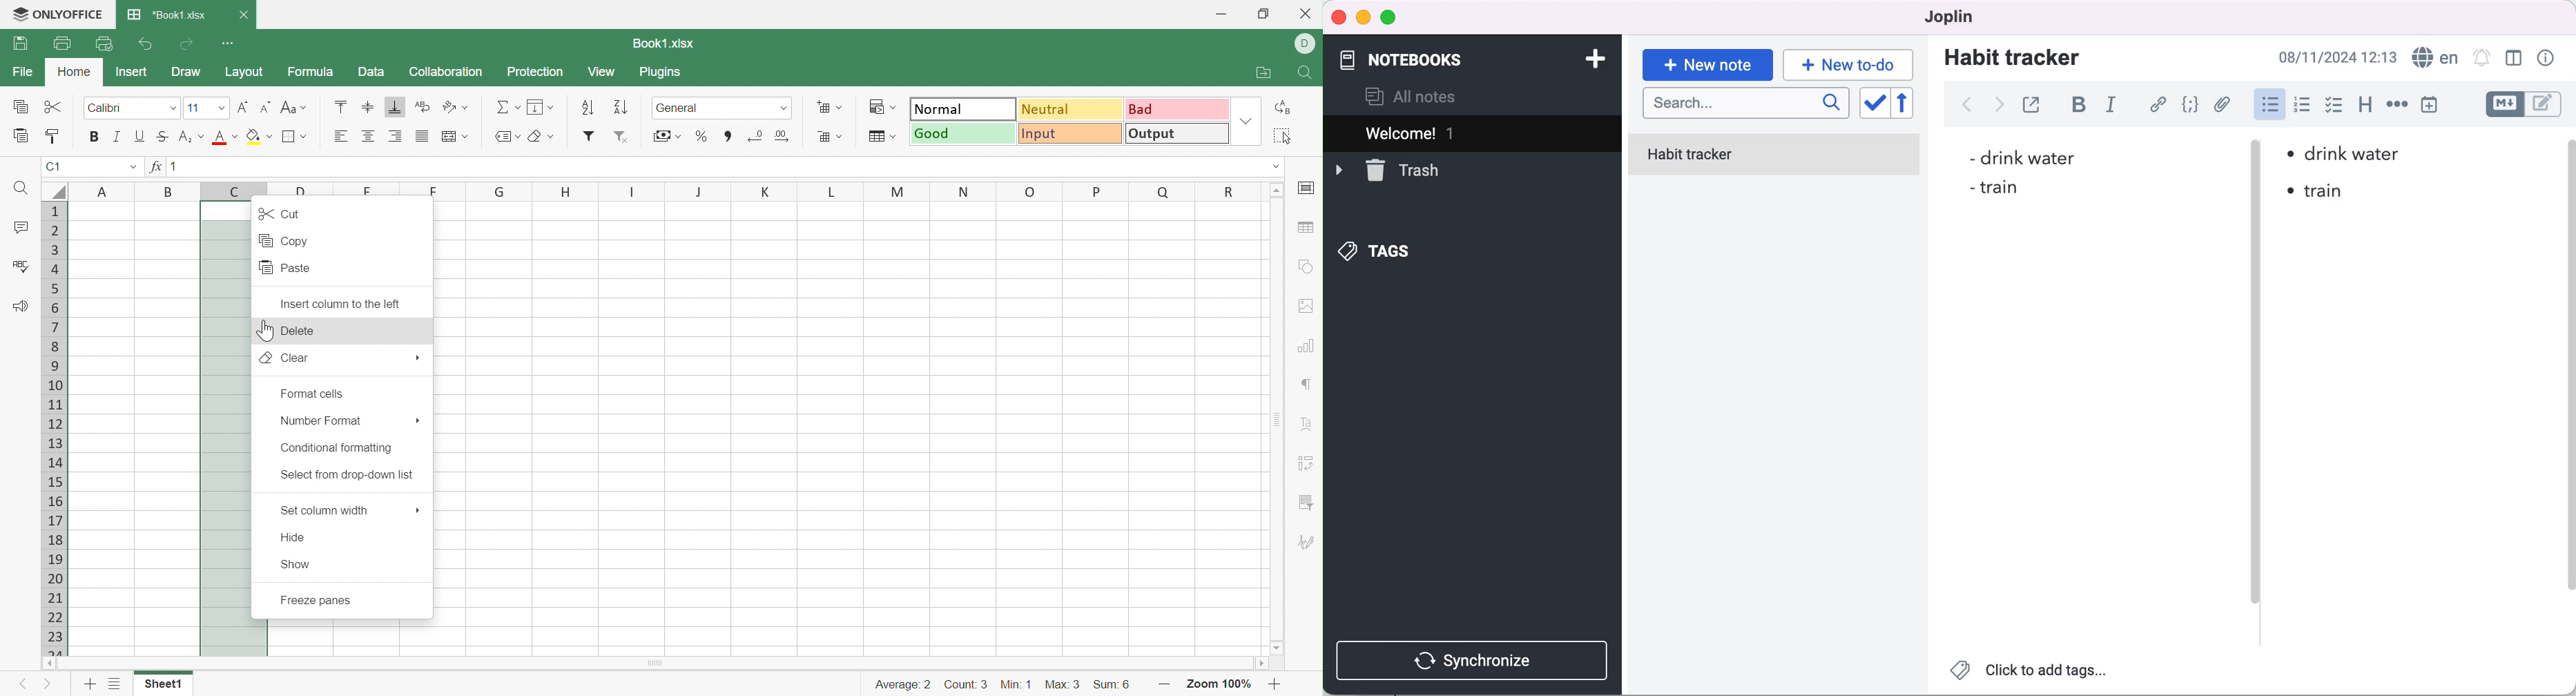 This screenshot has width=2576, height=700. Describe the element at coordinates (2568, 379) in the screenshot. I see `scroll bar` at that location.